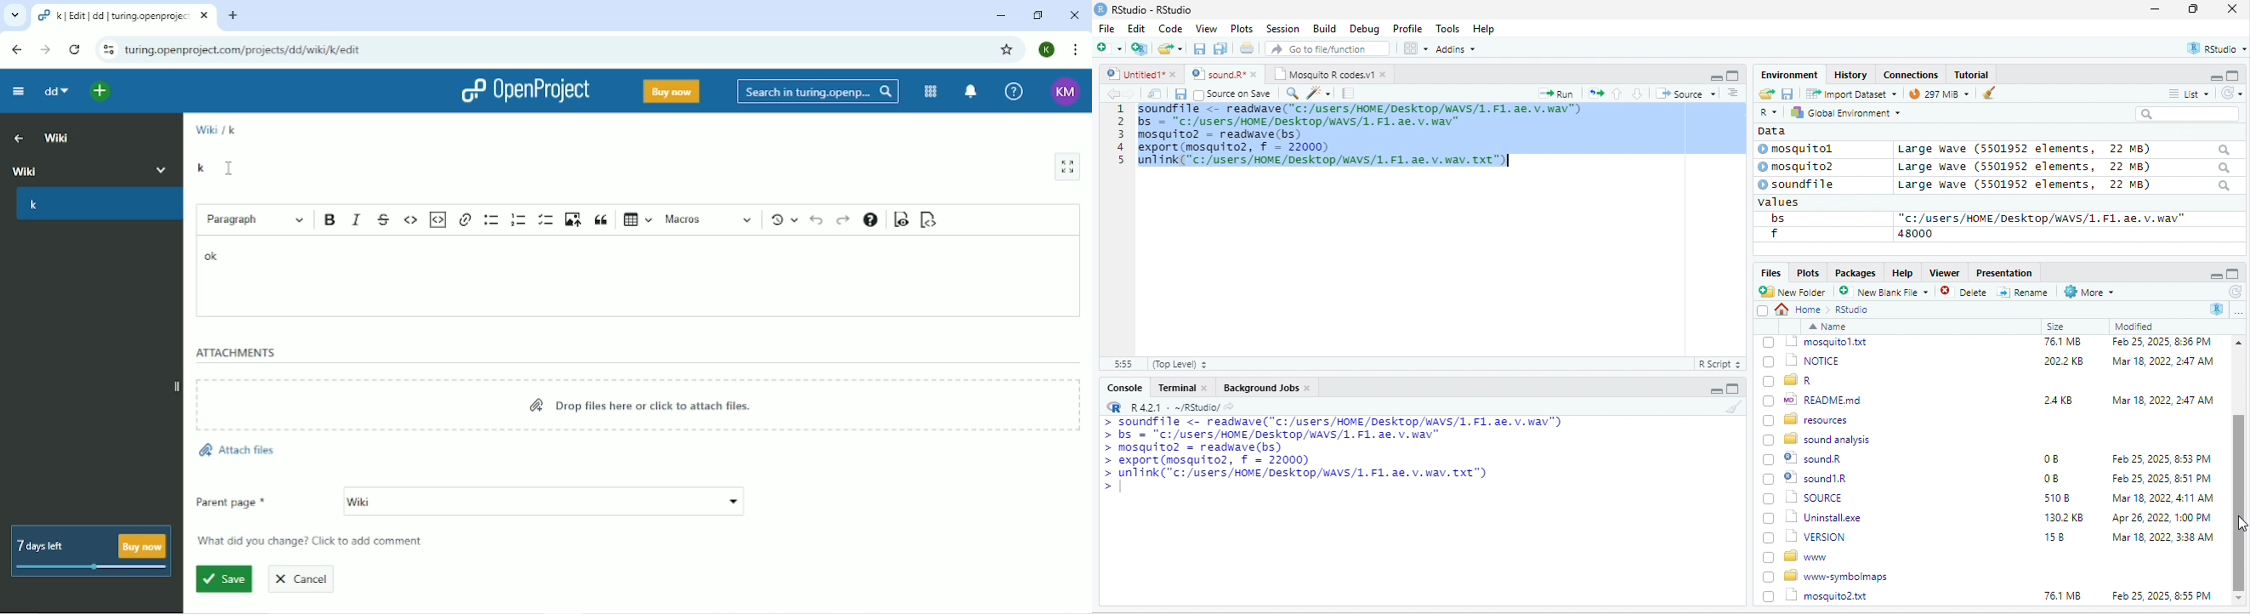 This screenshot has height=616, width=2268. Describe the element at coordinates (2042, 218) in the screenshot. I see `“c:/users/HOME /Desktop/WAVS/1.F1. ae. v.wav"` at that location.